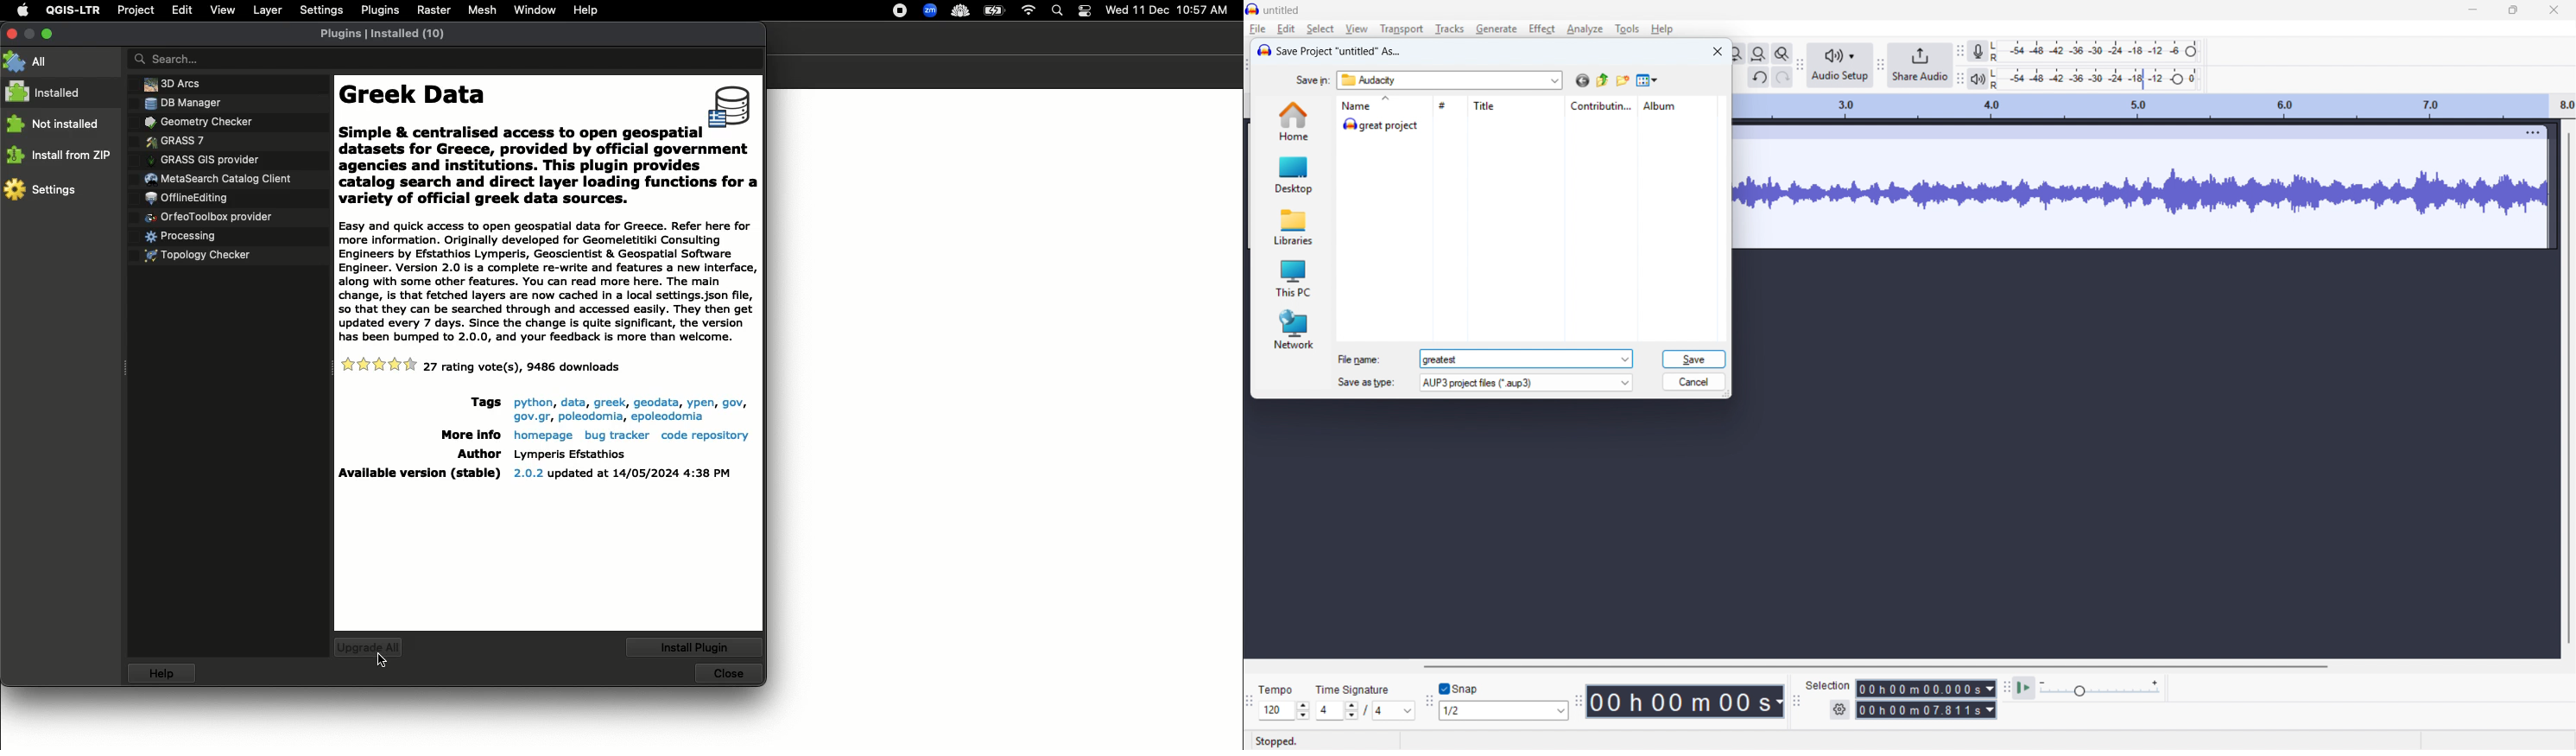  Describe the element at coordinates (1383, 105) in the screenshot. I see `name` at that location.